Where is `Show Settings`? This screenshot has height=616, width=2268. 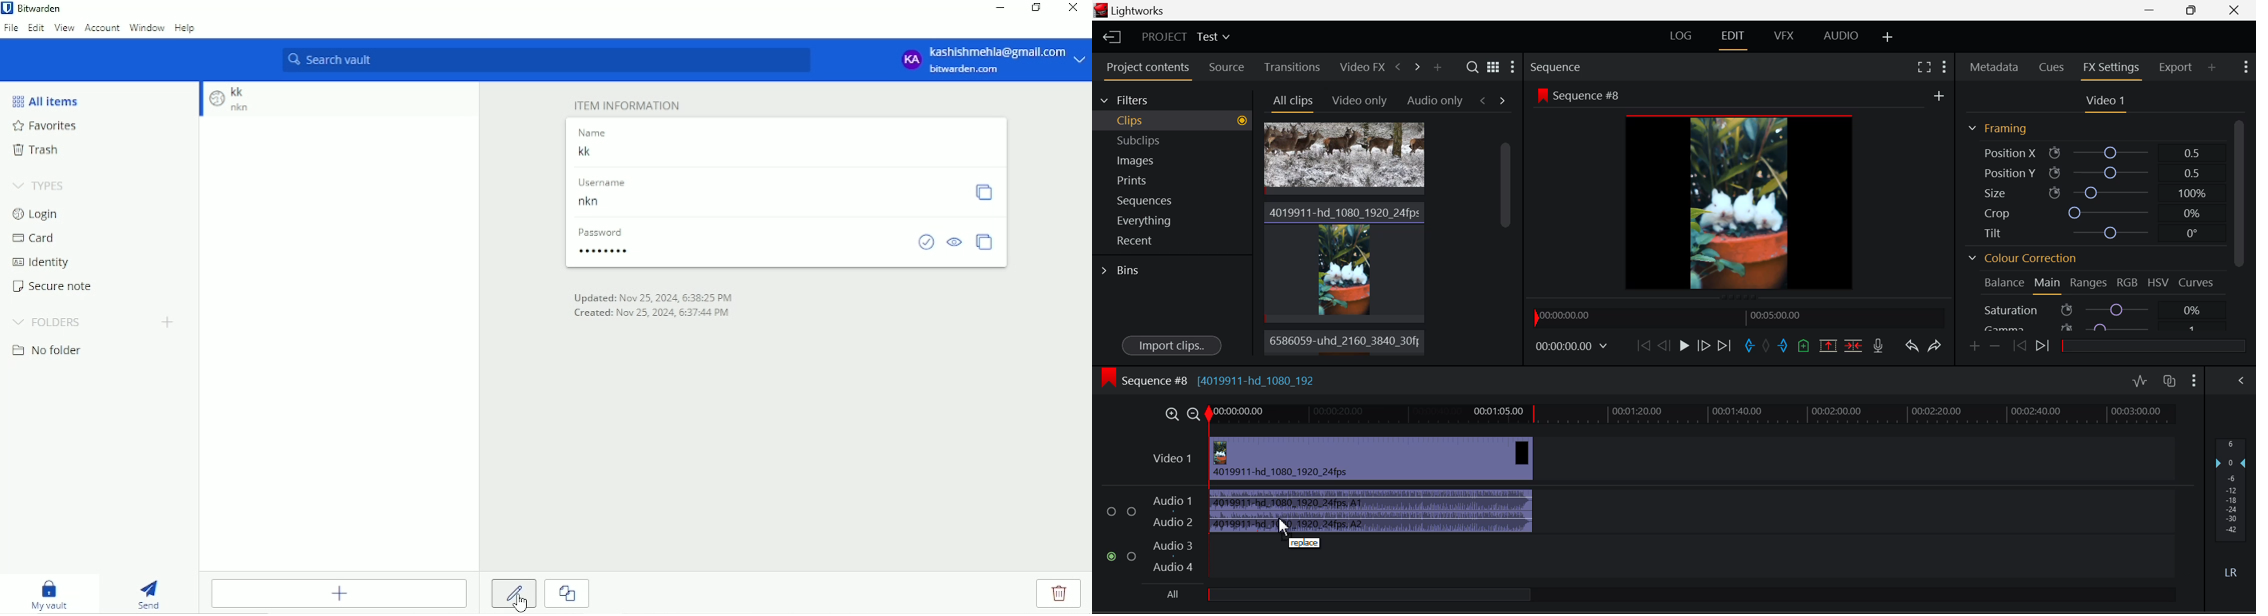 Show Settings is located at coordinates (2246, 67).